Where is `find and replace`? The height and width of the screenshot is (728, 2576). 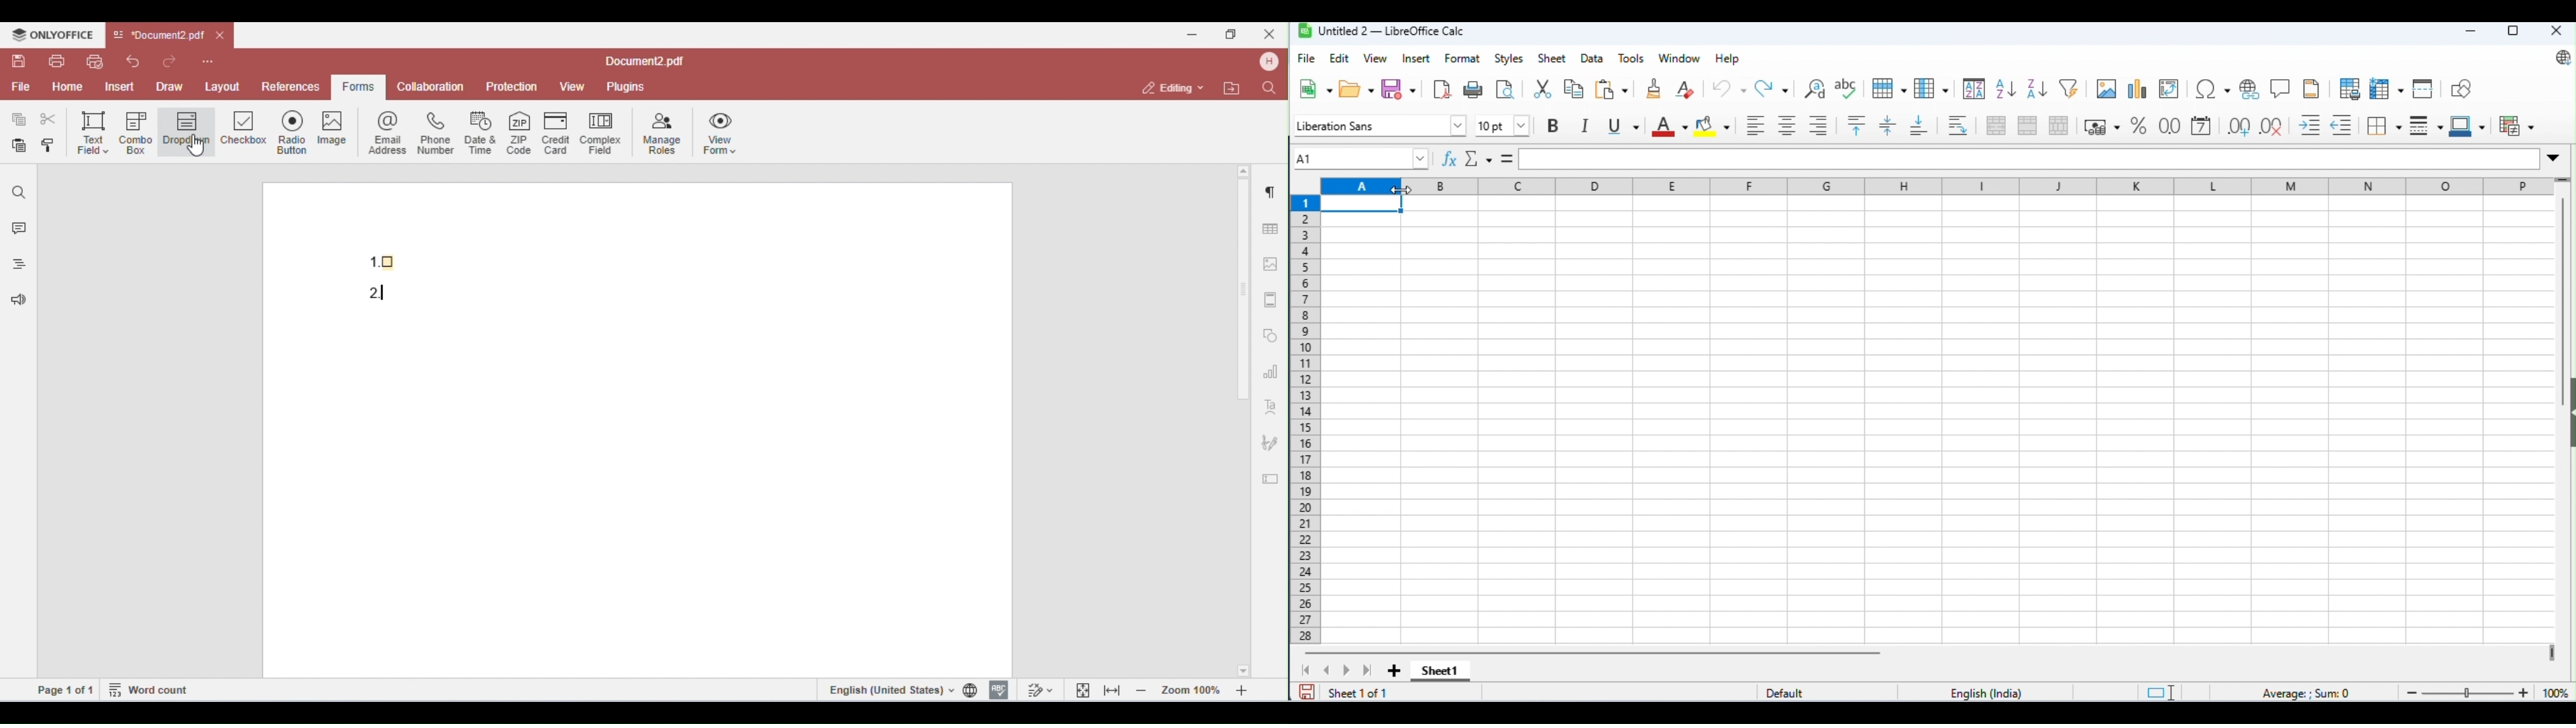
find and replace is located at coordinates (1816, 88).